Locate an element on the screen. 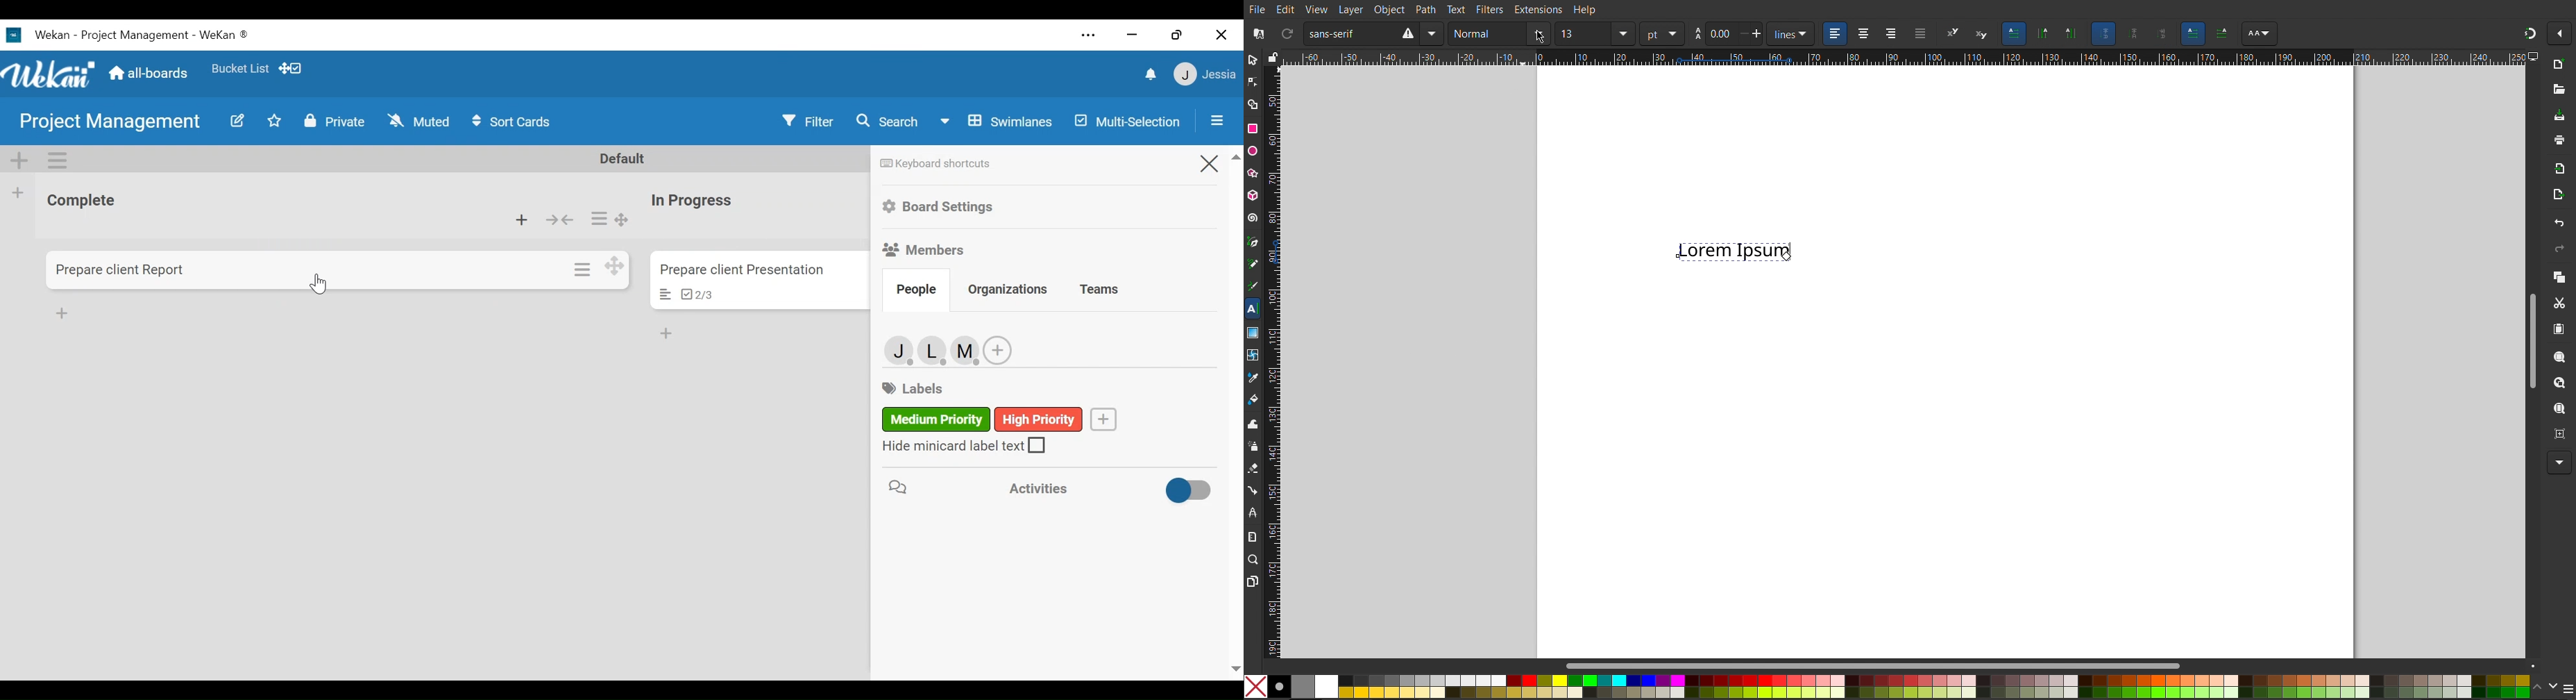 The width and height of the screenshot is (2576, 700). Keyboard shortcuts is located at coordinates (940, 163).